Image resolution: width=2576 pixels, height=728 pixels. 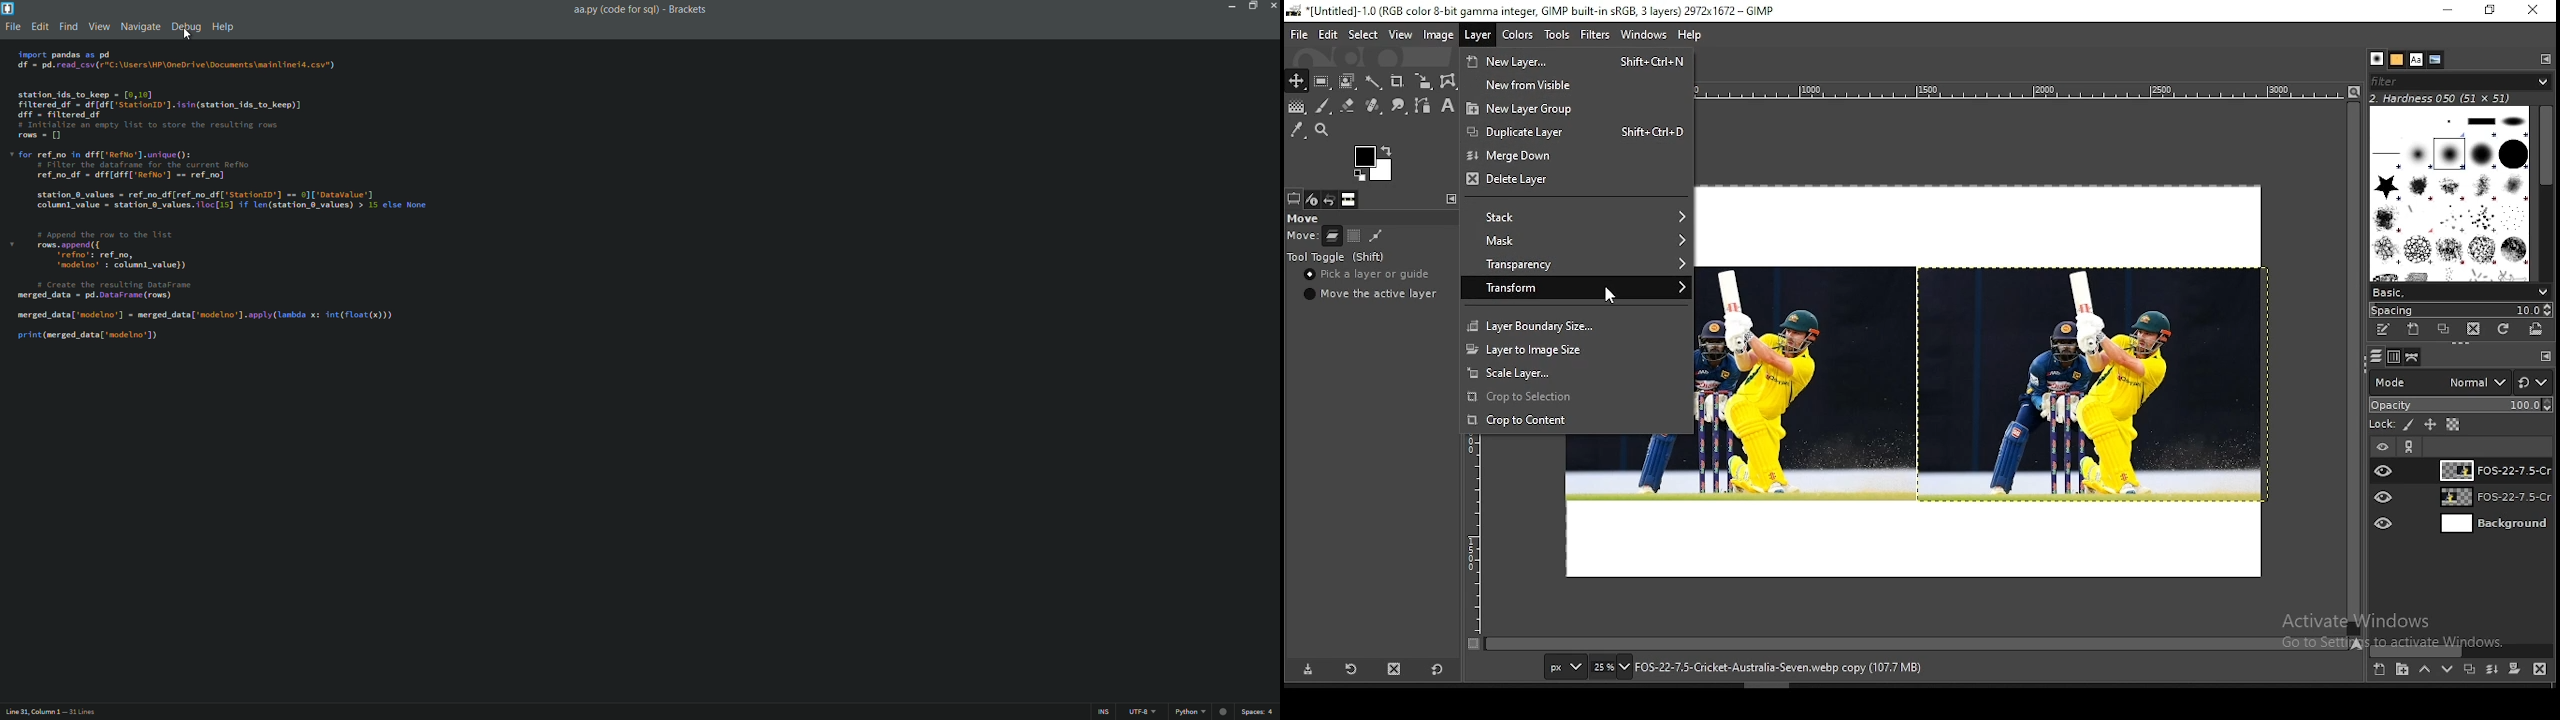 What do you see at coordinates (1526, 130) in the screenshot?
I see `duplicate layer` at bounding box center [1526, 130].